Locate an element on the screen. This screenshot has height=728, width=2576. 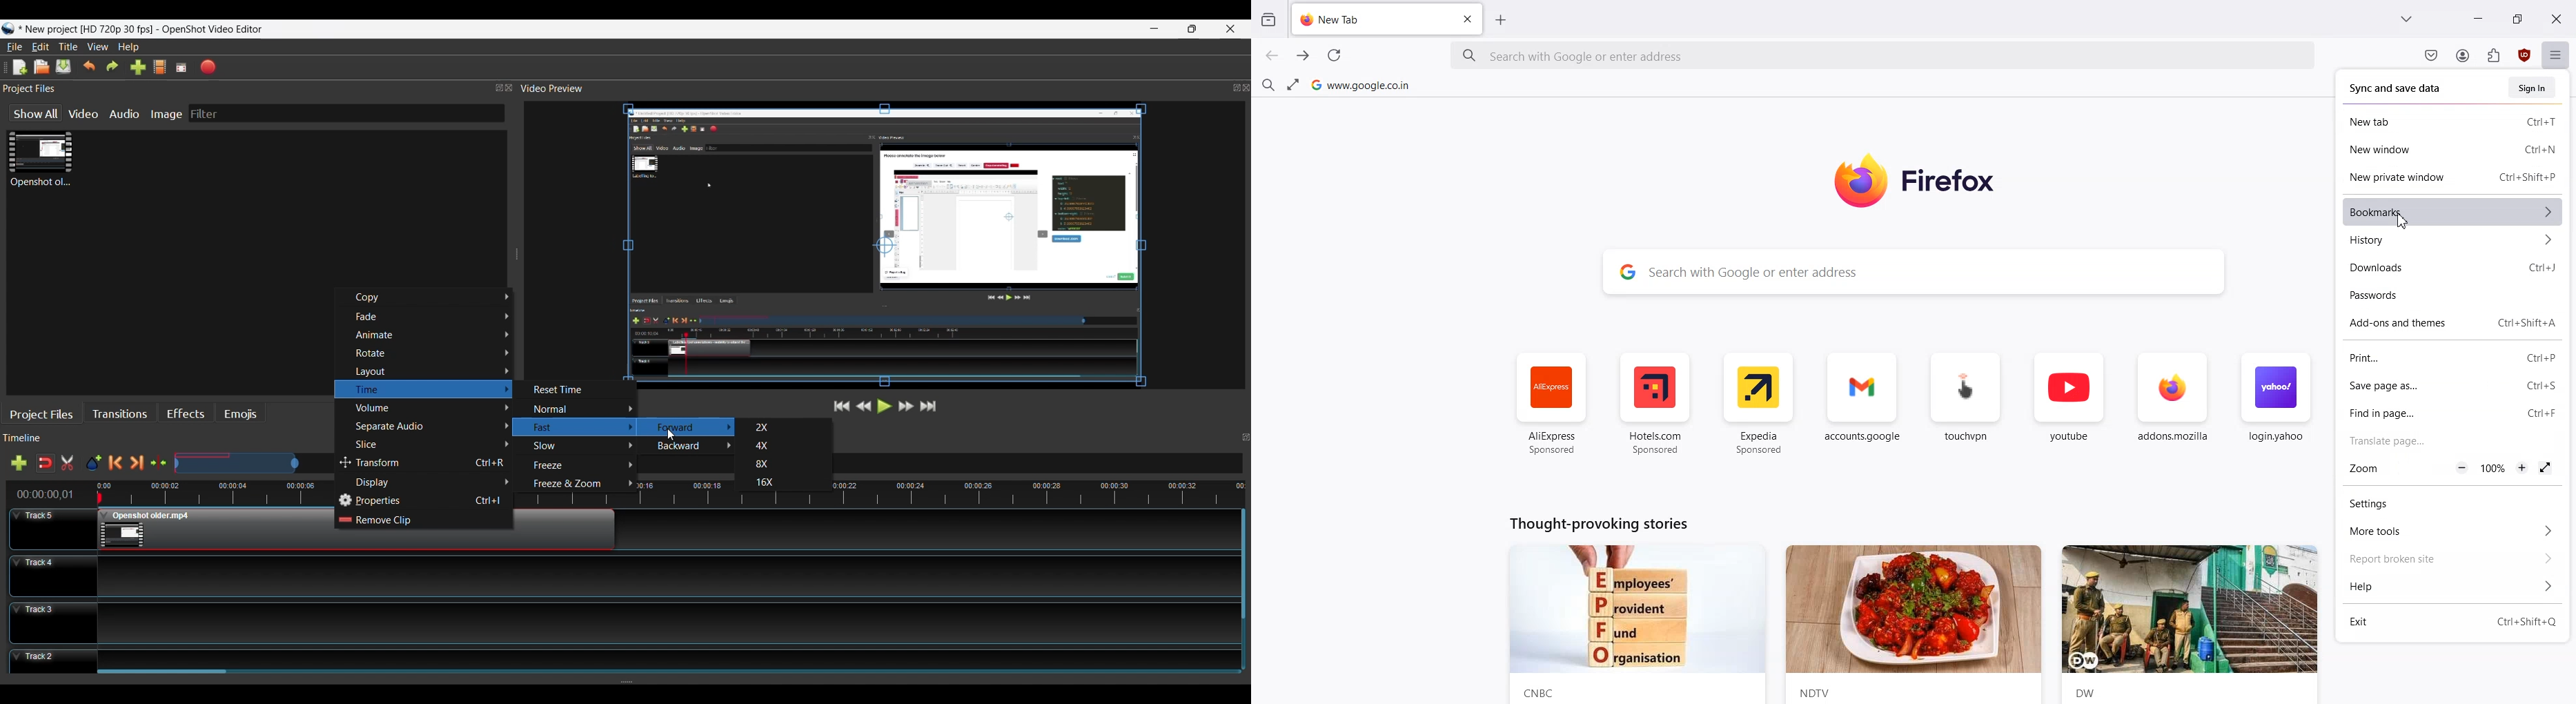
Display is located at coordinates (432, 482).